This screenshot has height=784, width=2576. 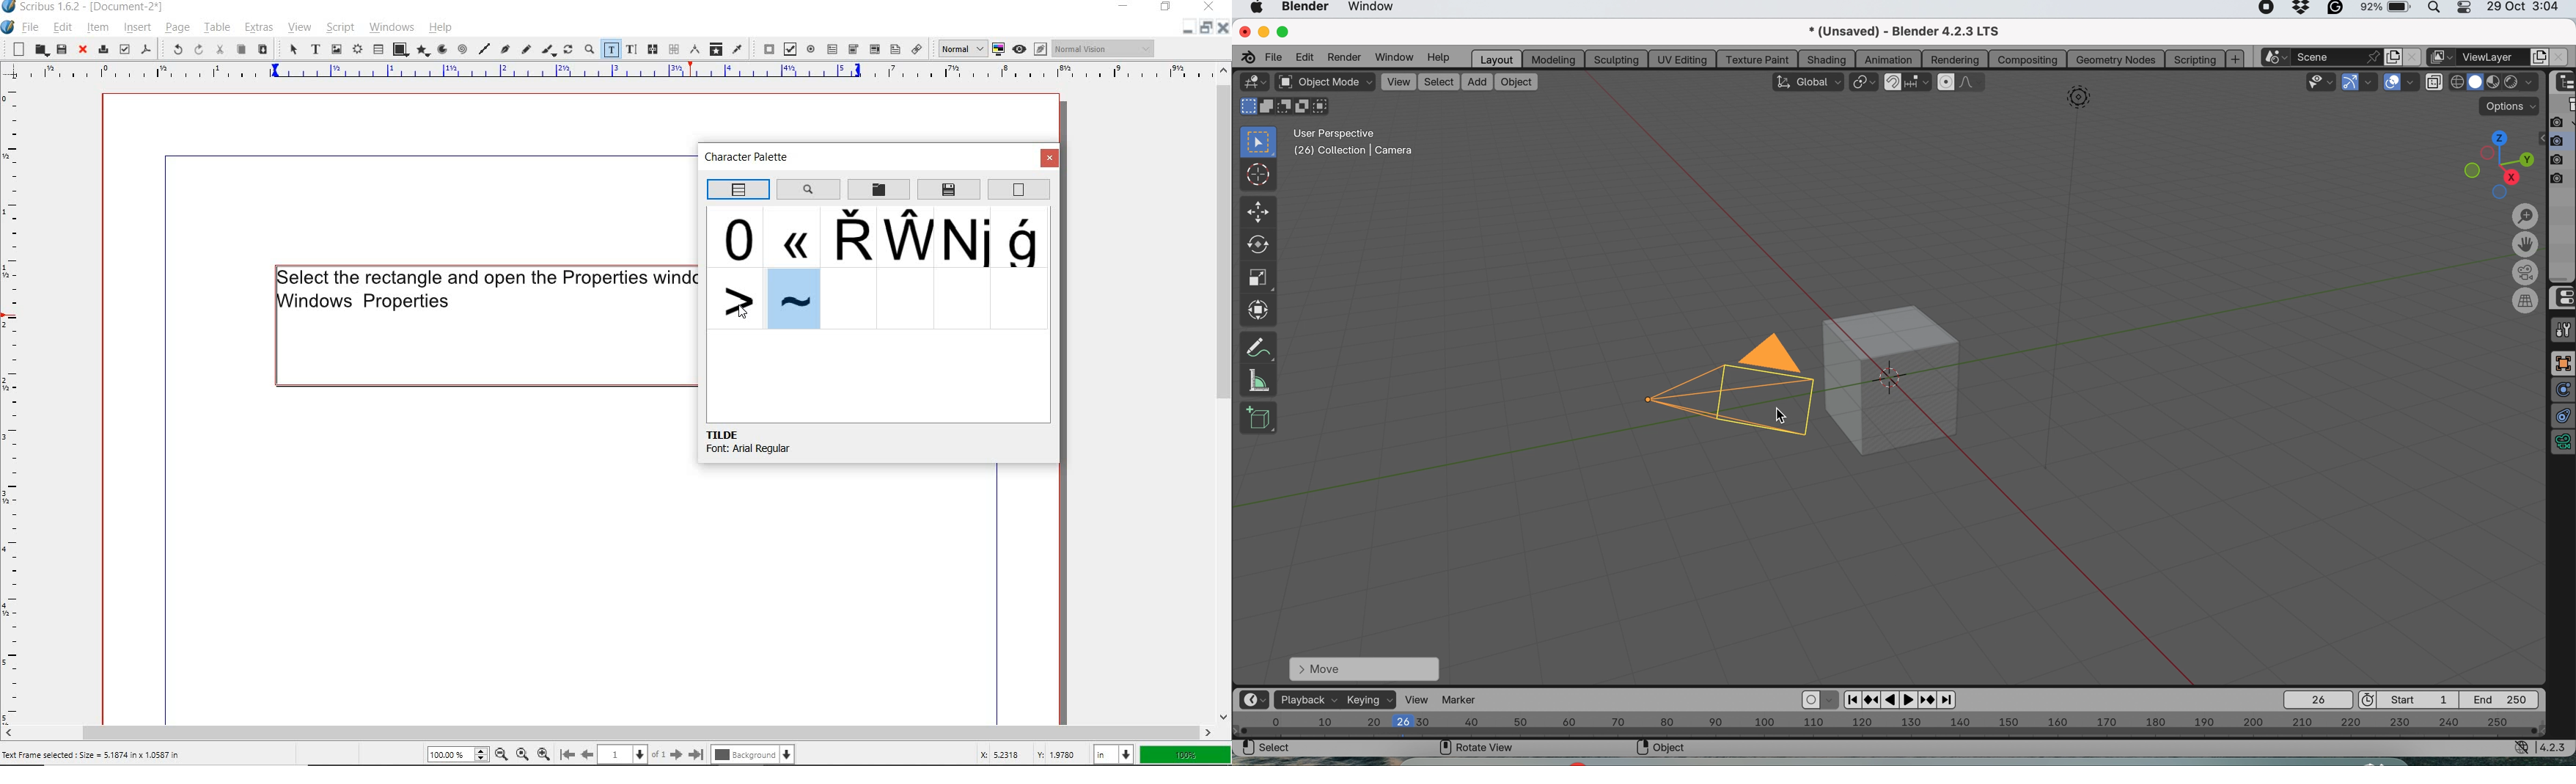 I want to click on Normal Vision, so click(x=1104, y=48).